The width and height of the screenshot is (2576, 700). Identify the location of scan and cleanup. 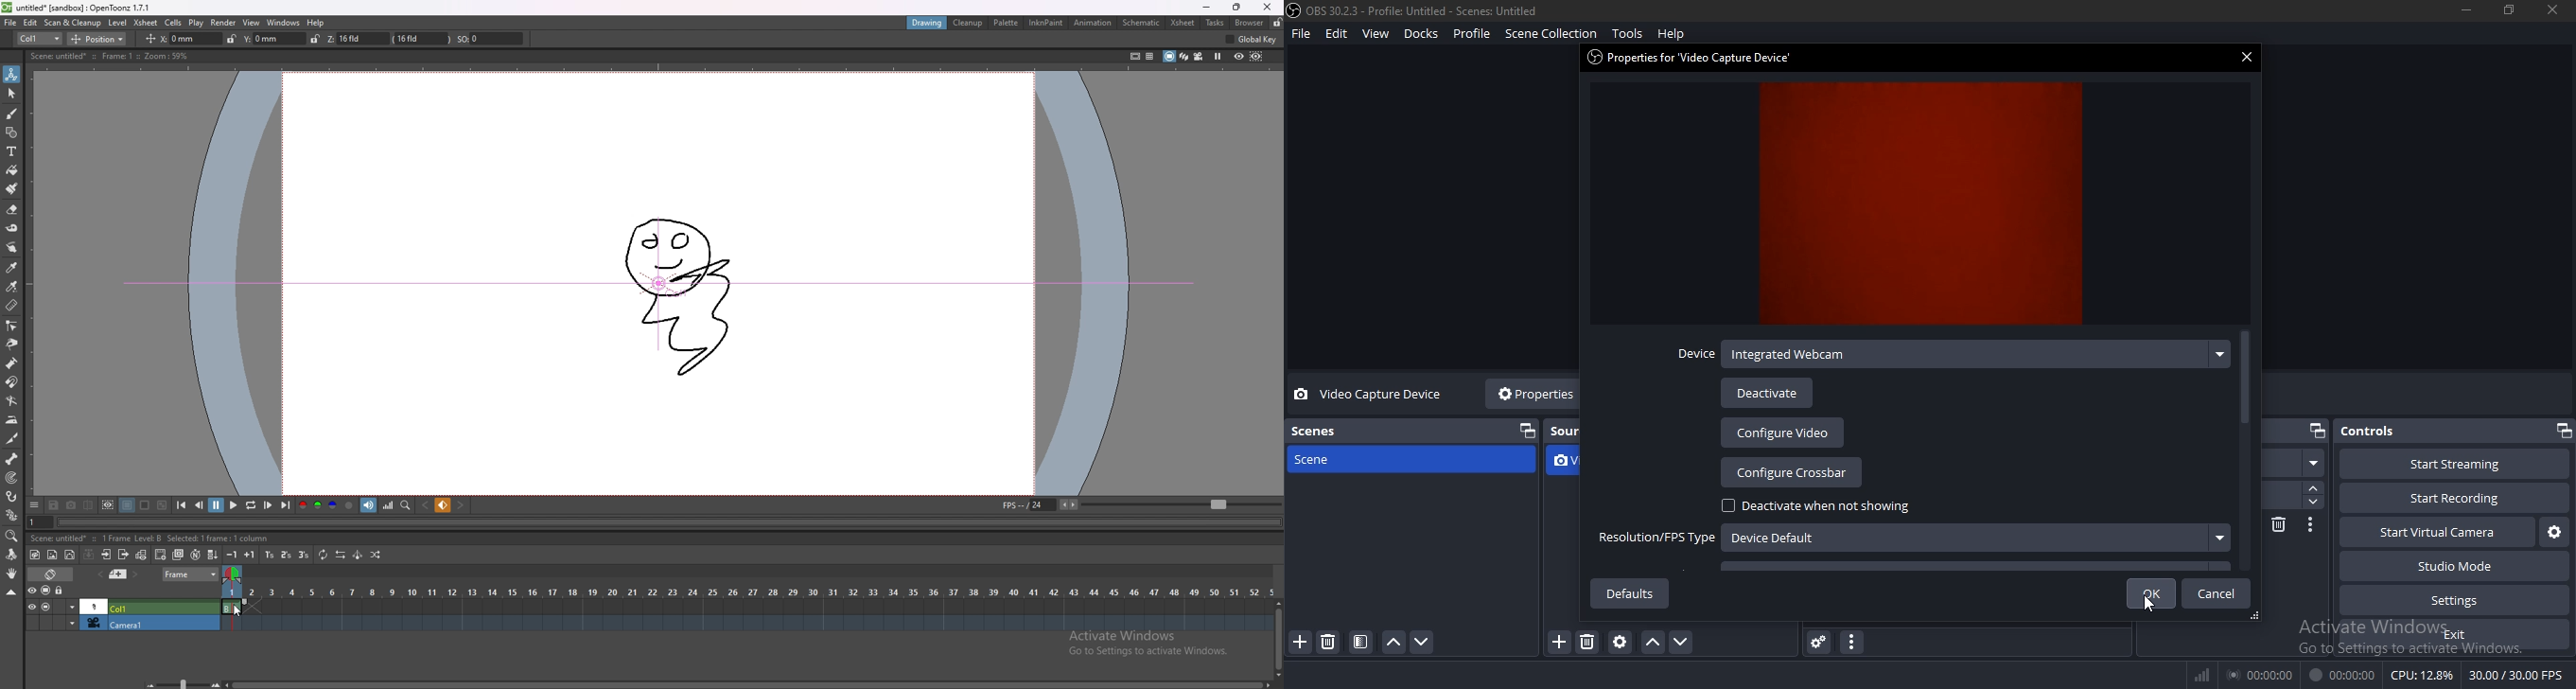
(73, 22).